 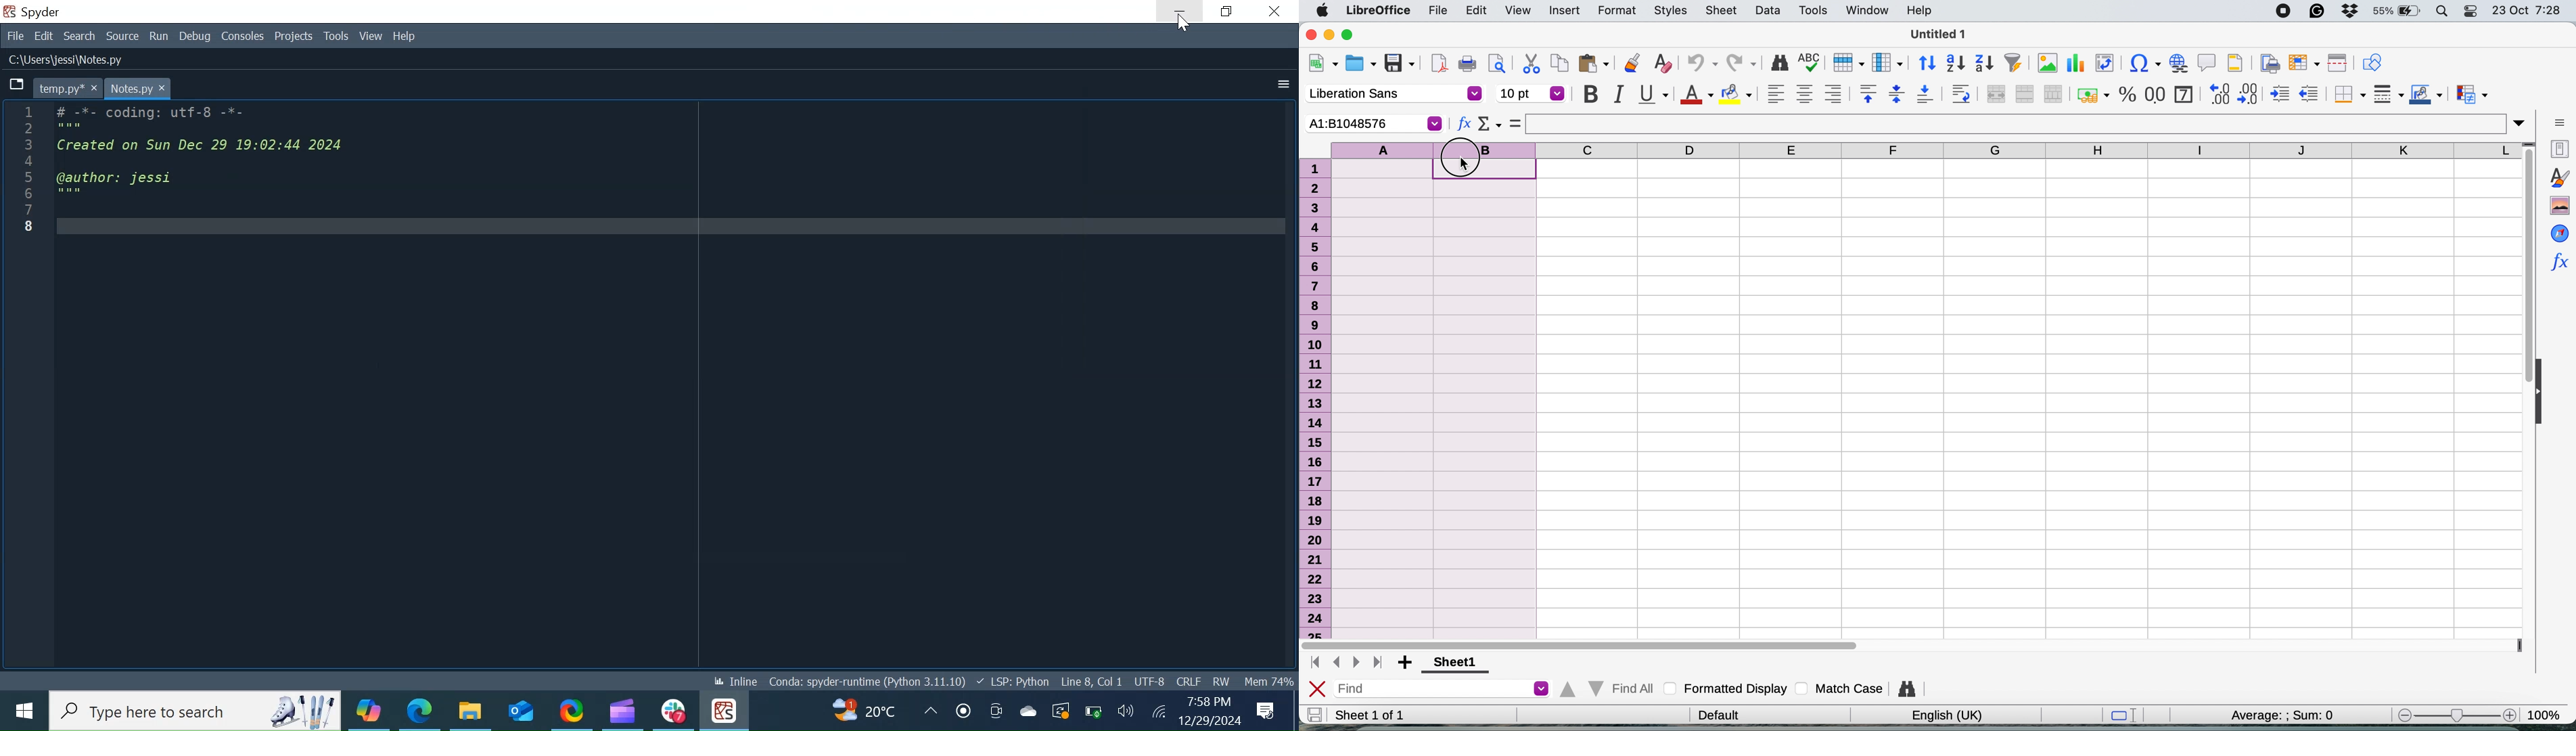 I want to click on Conda spyder-runtime (Python 3.11.10), so click(x=866, y=680).